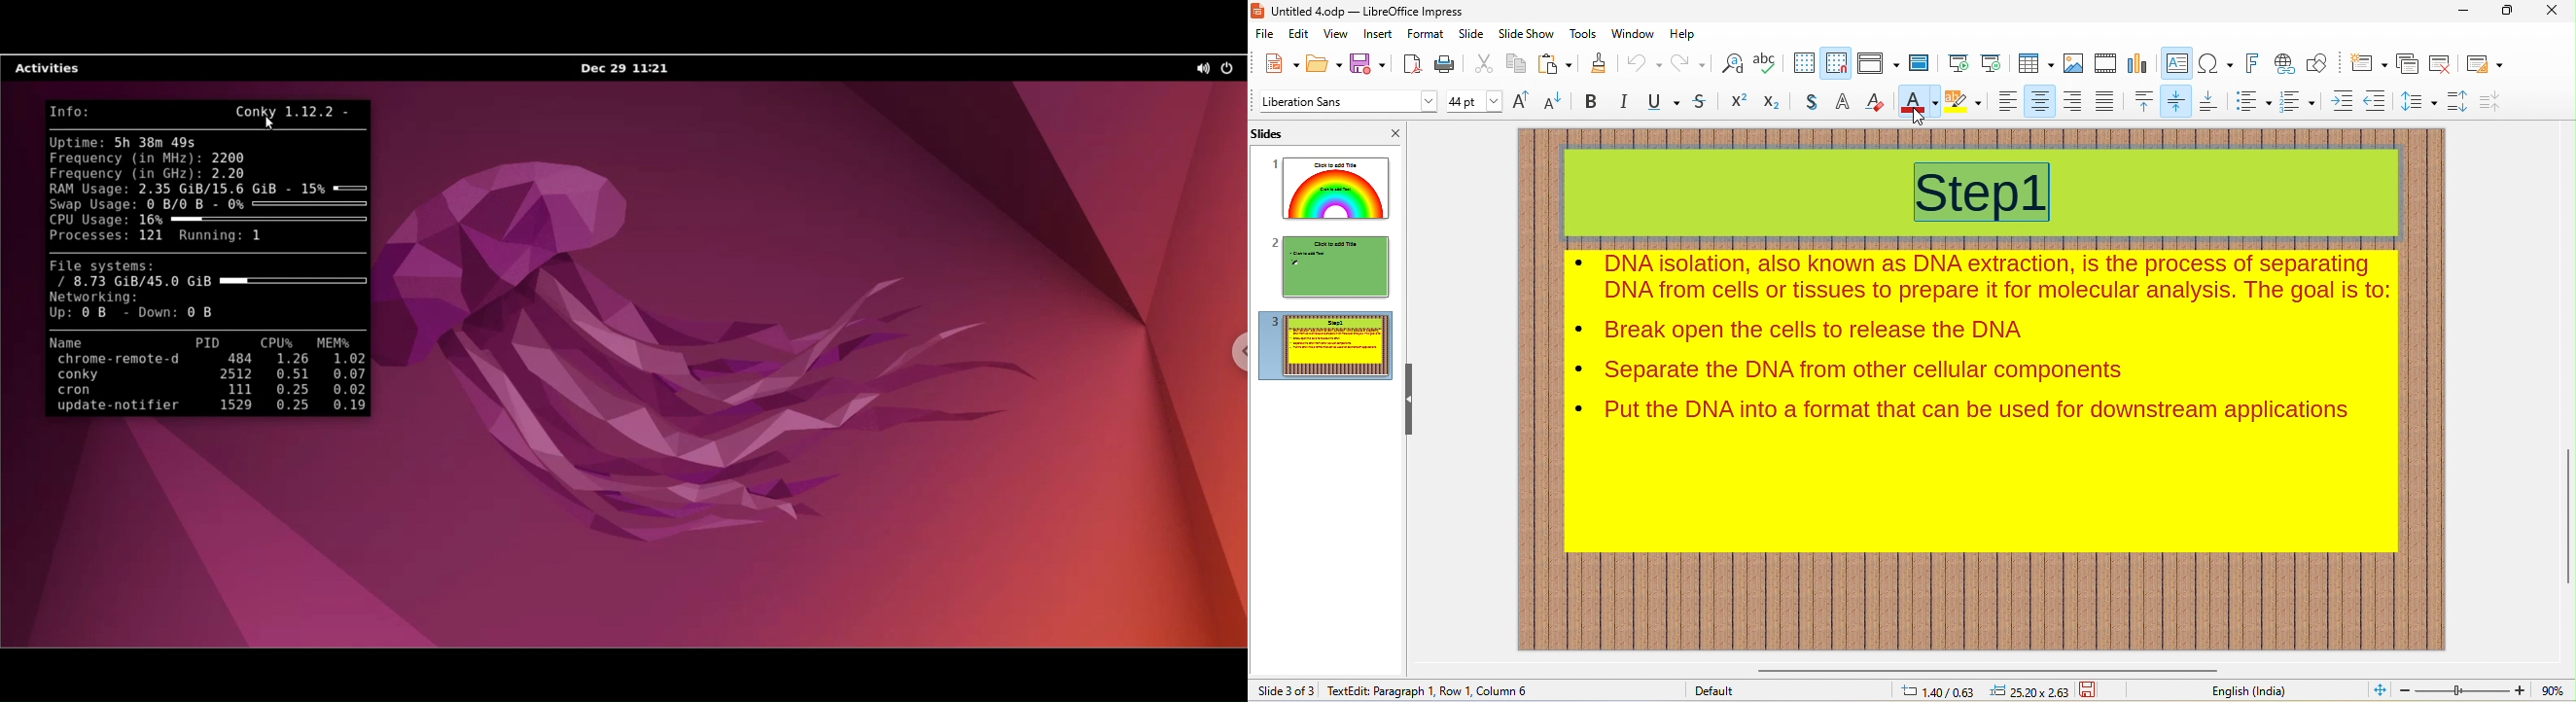  Describe the element at coordinates (1266, 34) in the screenshot. I see `file` at that location.